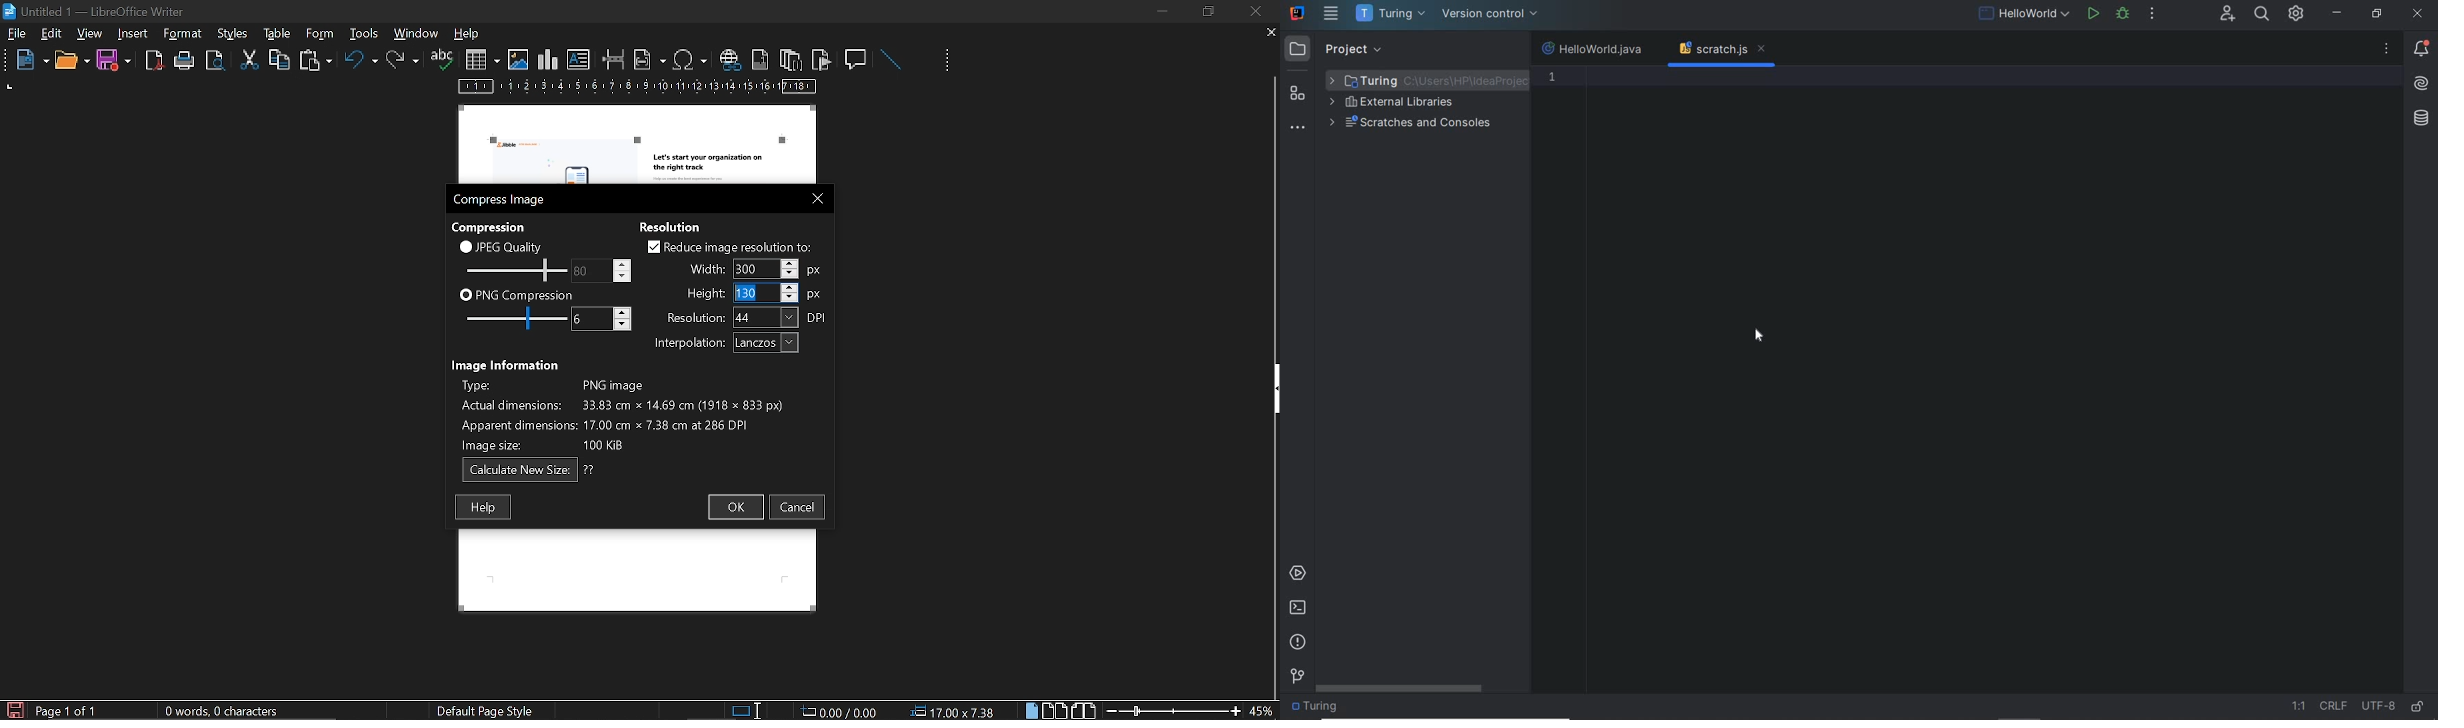 Image resolution: width=2464 pixels, height=728 pixels. What do you see at coordinates (529, 470) in the screenshot?
I see `calculate new size` at bounding box center [529, 470].